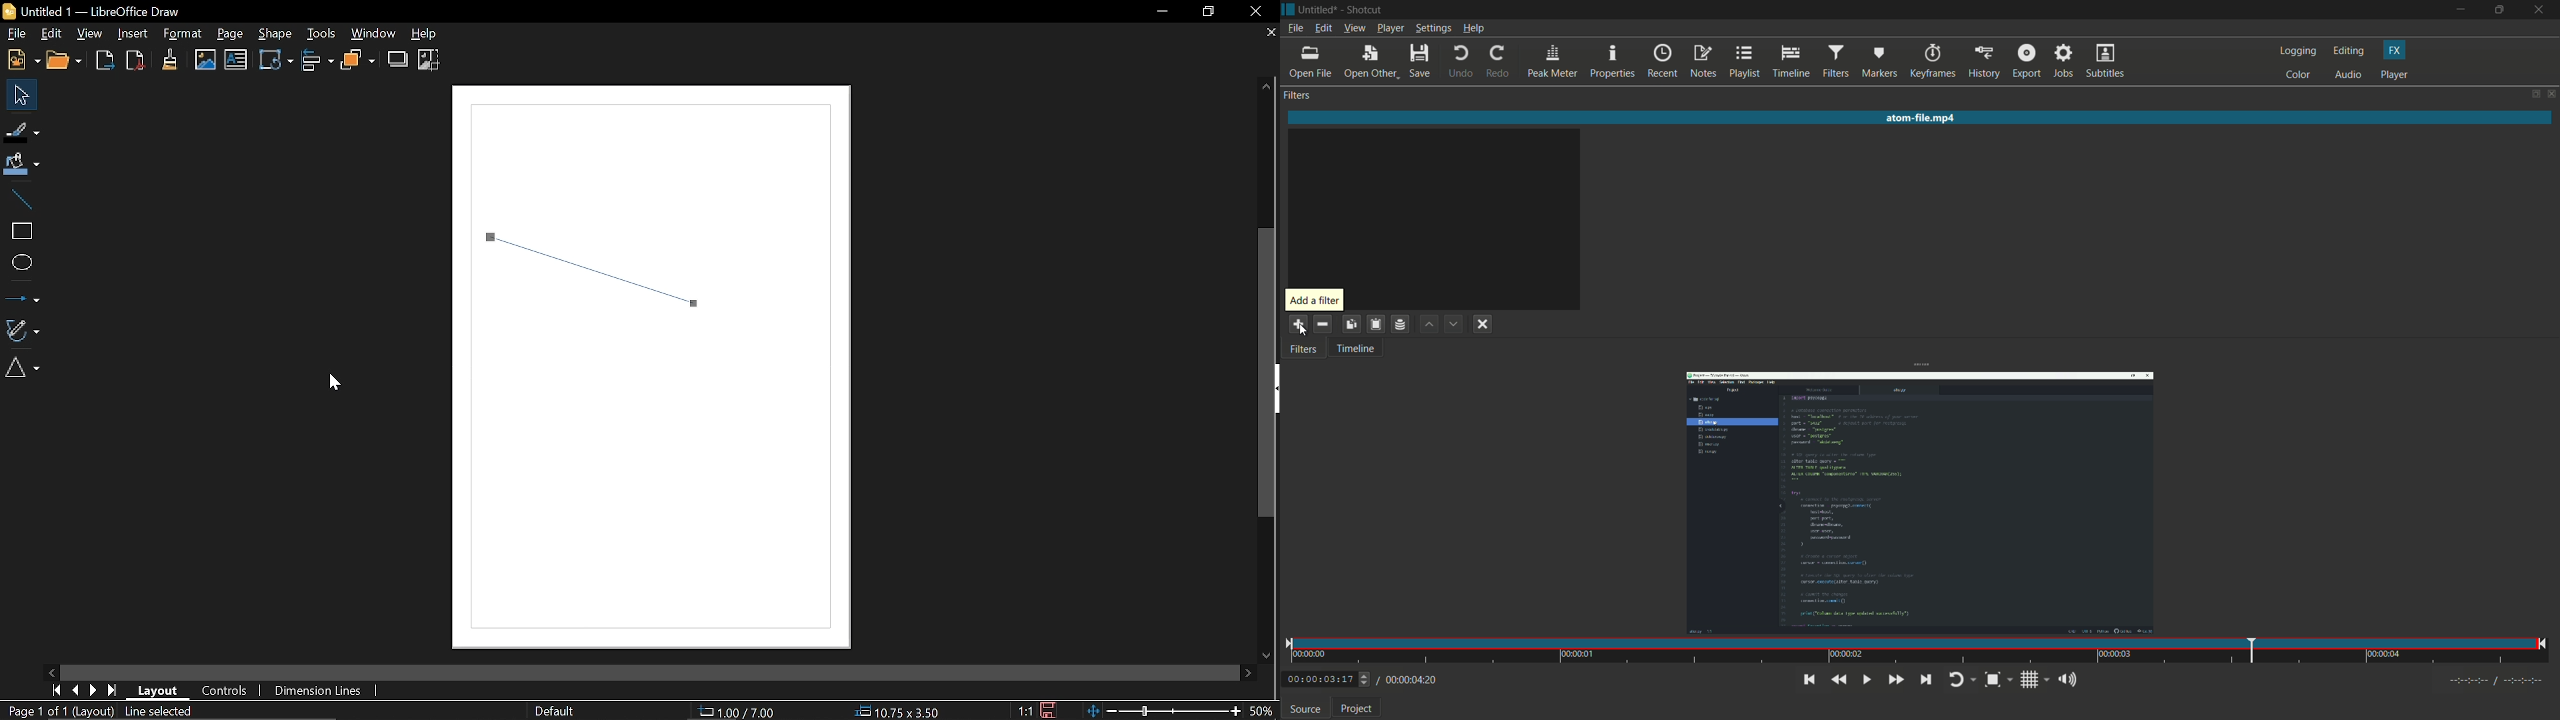  Describe the element at coordinates (322, 689) in the screenshot. I see `Dimension lines` at that location.